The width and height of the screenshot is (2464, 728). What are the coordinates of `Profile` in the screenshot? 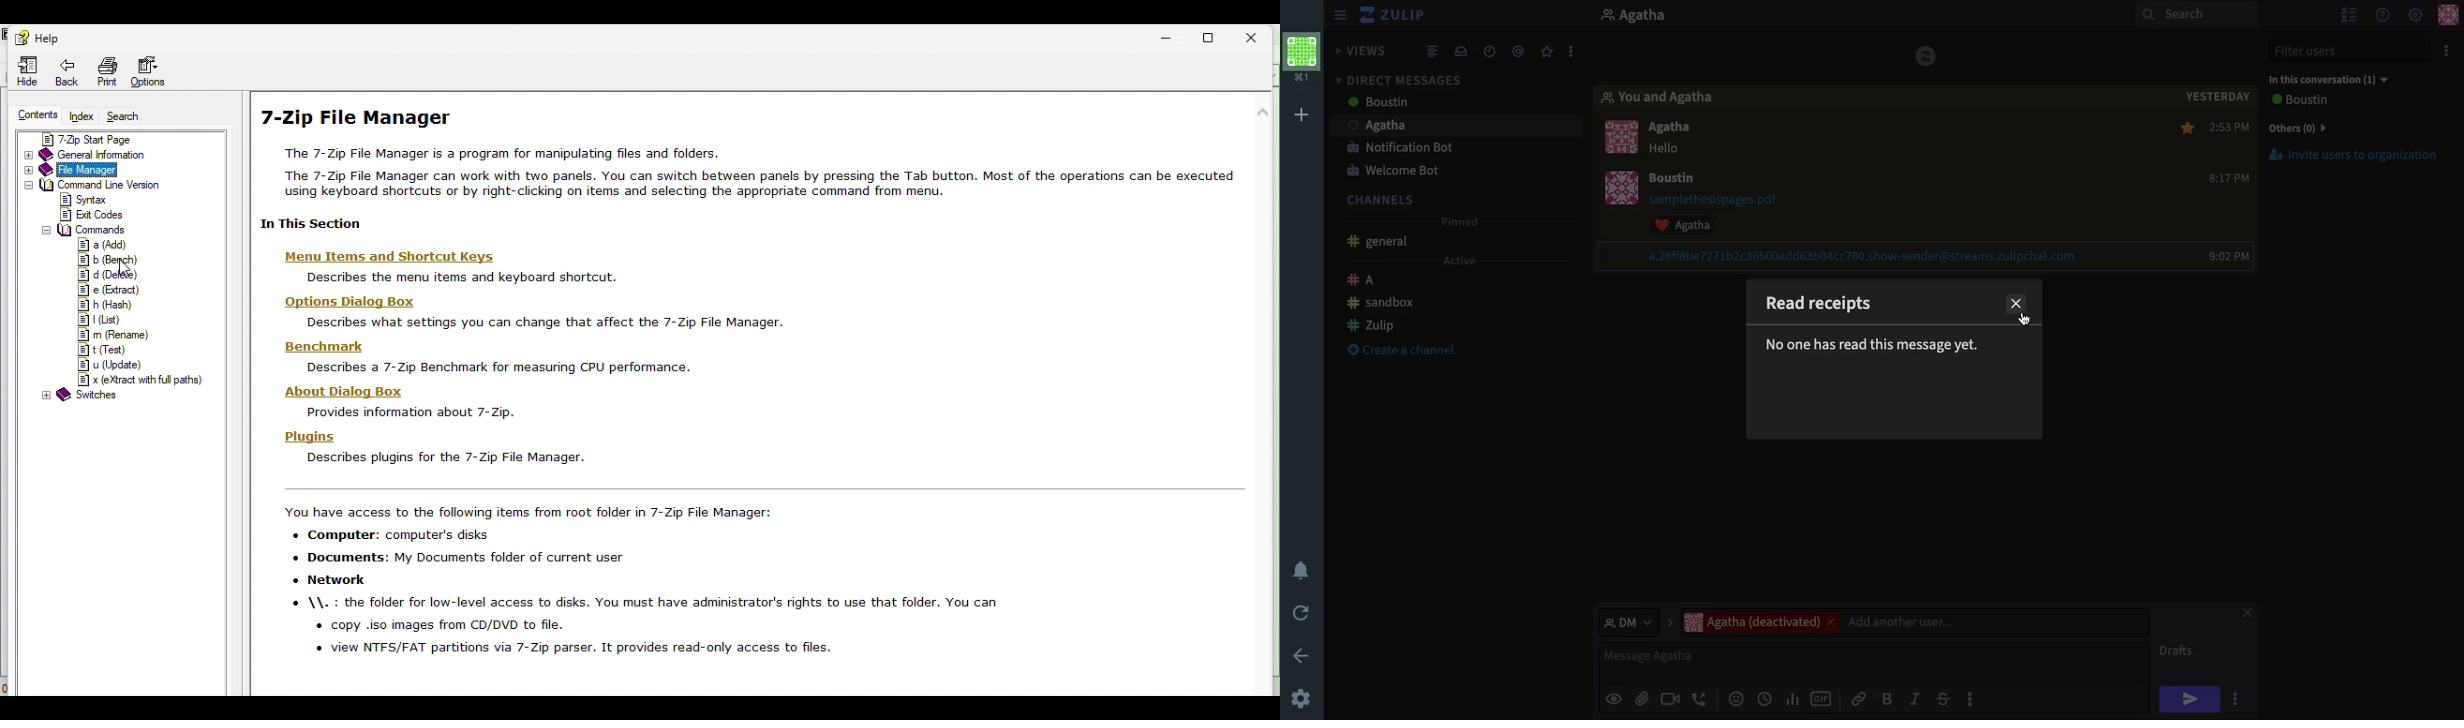 It's located at (1302, 60).